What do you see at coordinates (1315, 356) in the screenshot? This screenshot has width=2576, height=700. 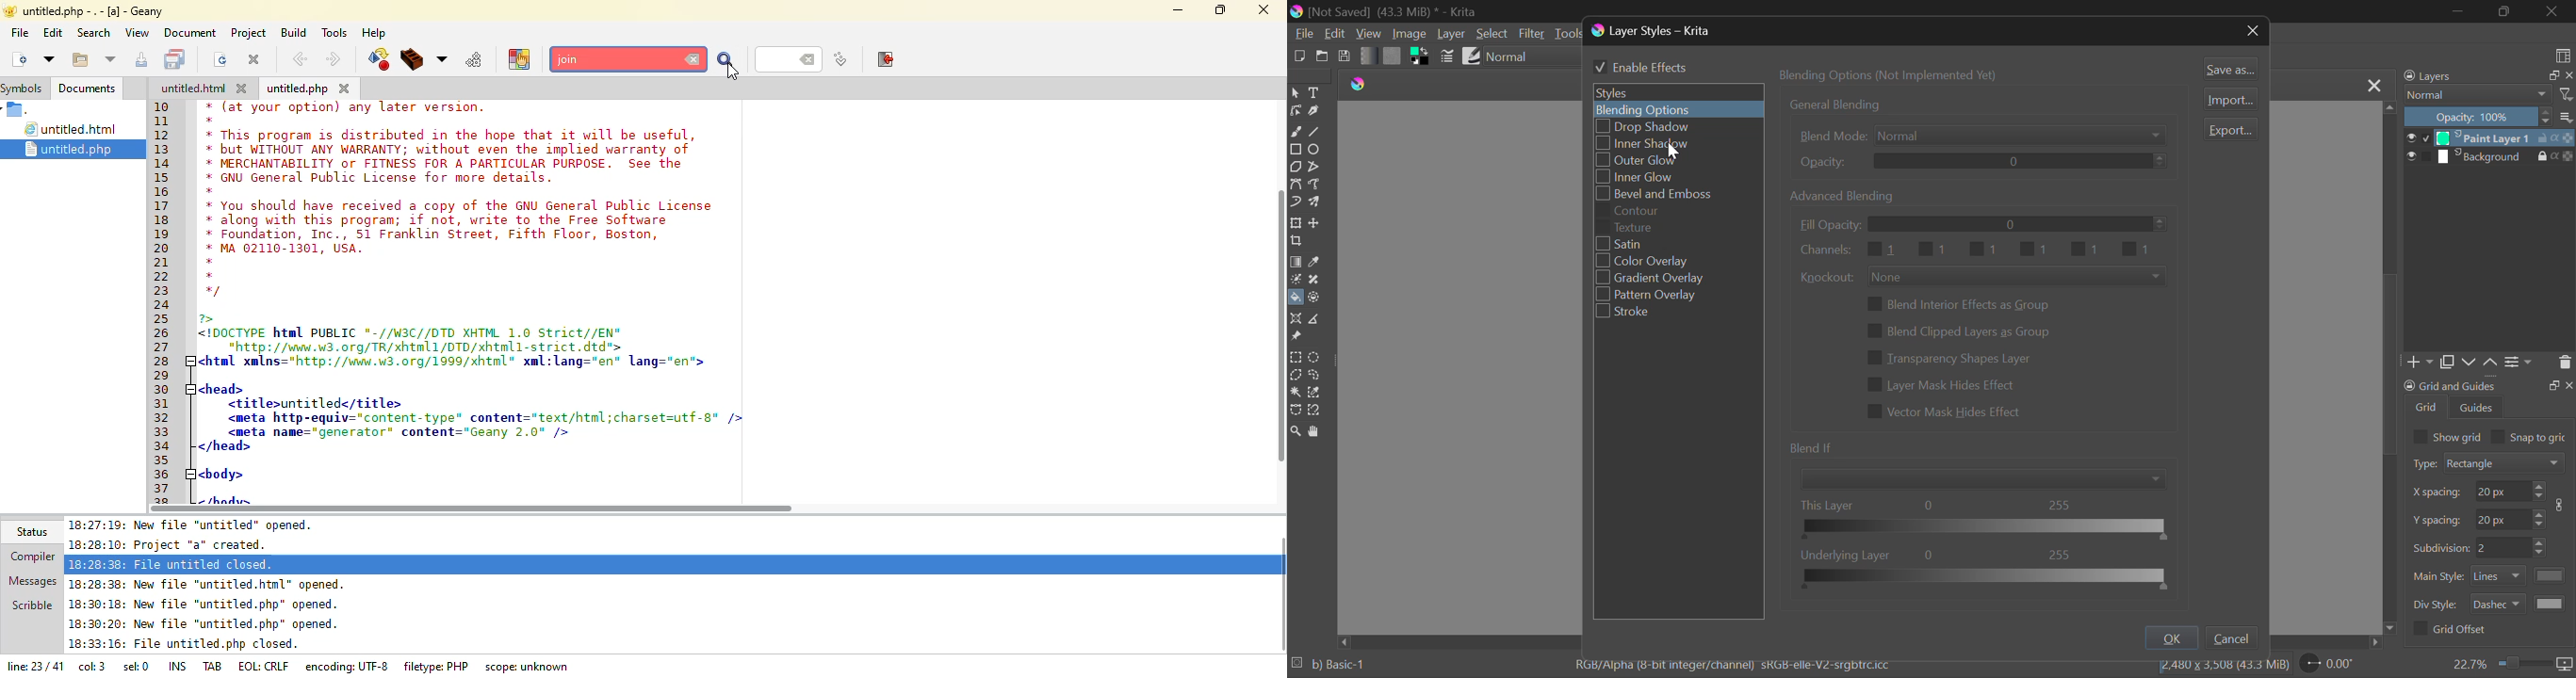 I see `Circular Selection` at bounding box center [1315, 356].